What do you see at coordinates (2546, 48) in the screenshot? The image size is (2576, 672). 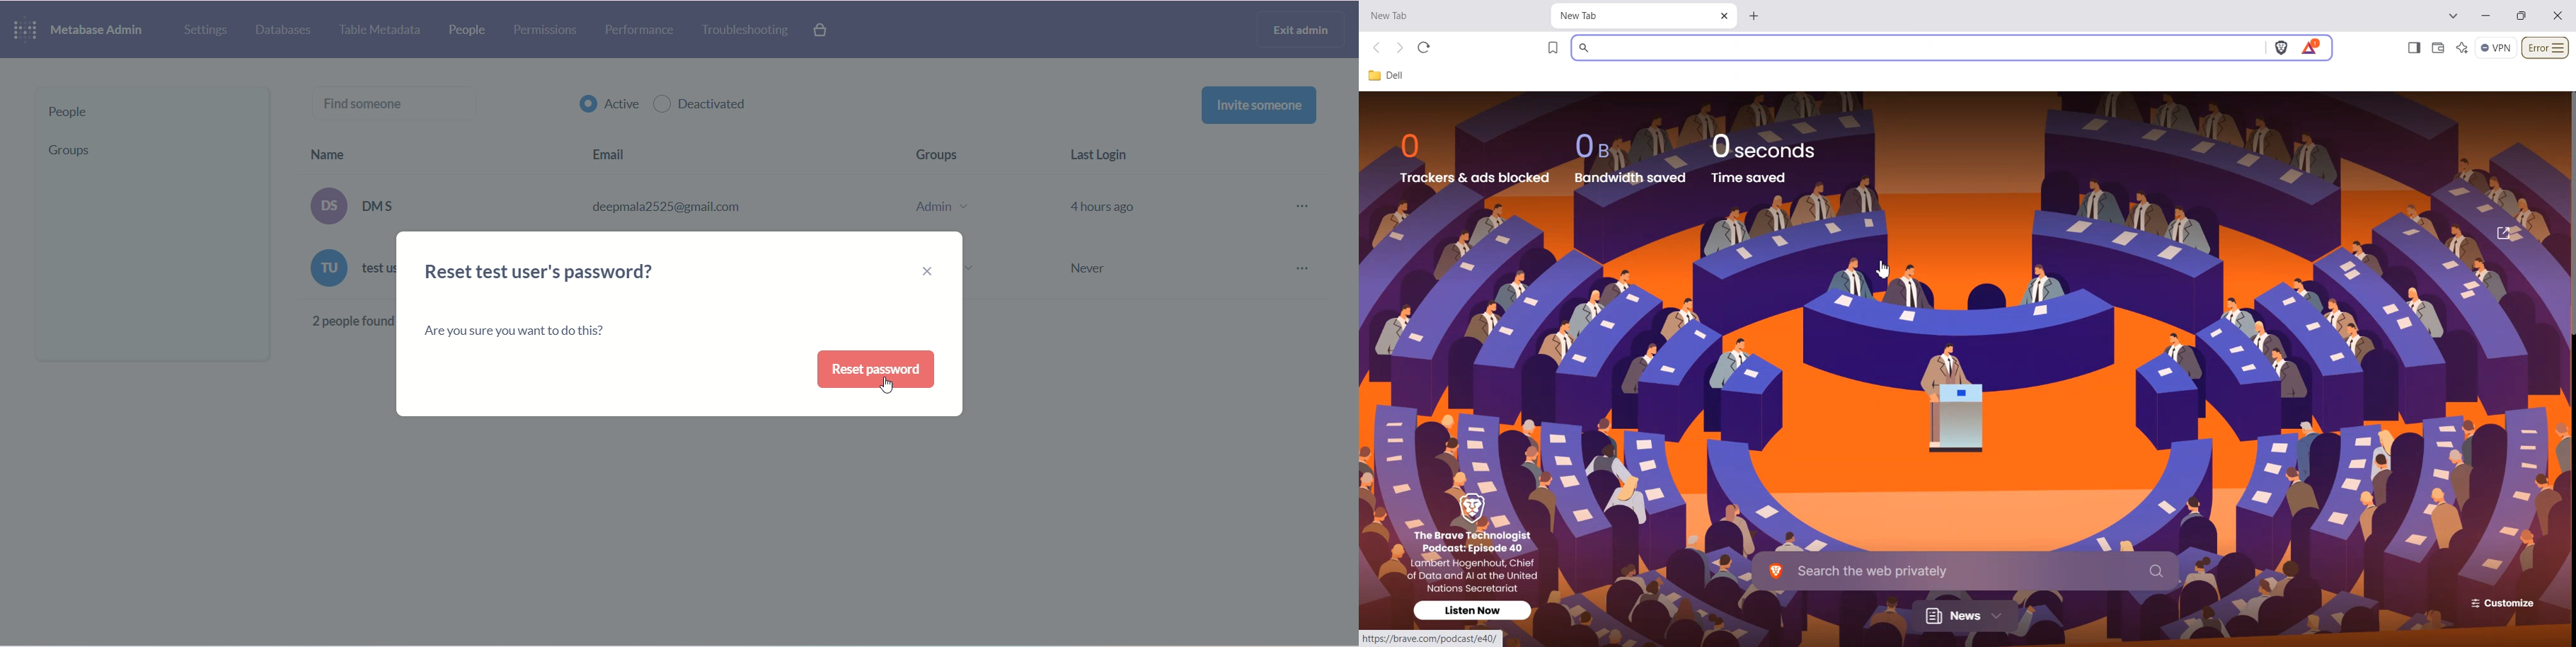 I see `Customize and control brave` at bounding box center [2546, 48].